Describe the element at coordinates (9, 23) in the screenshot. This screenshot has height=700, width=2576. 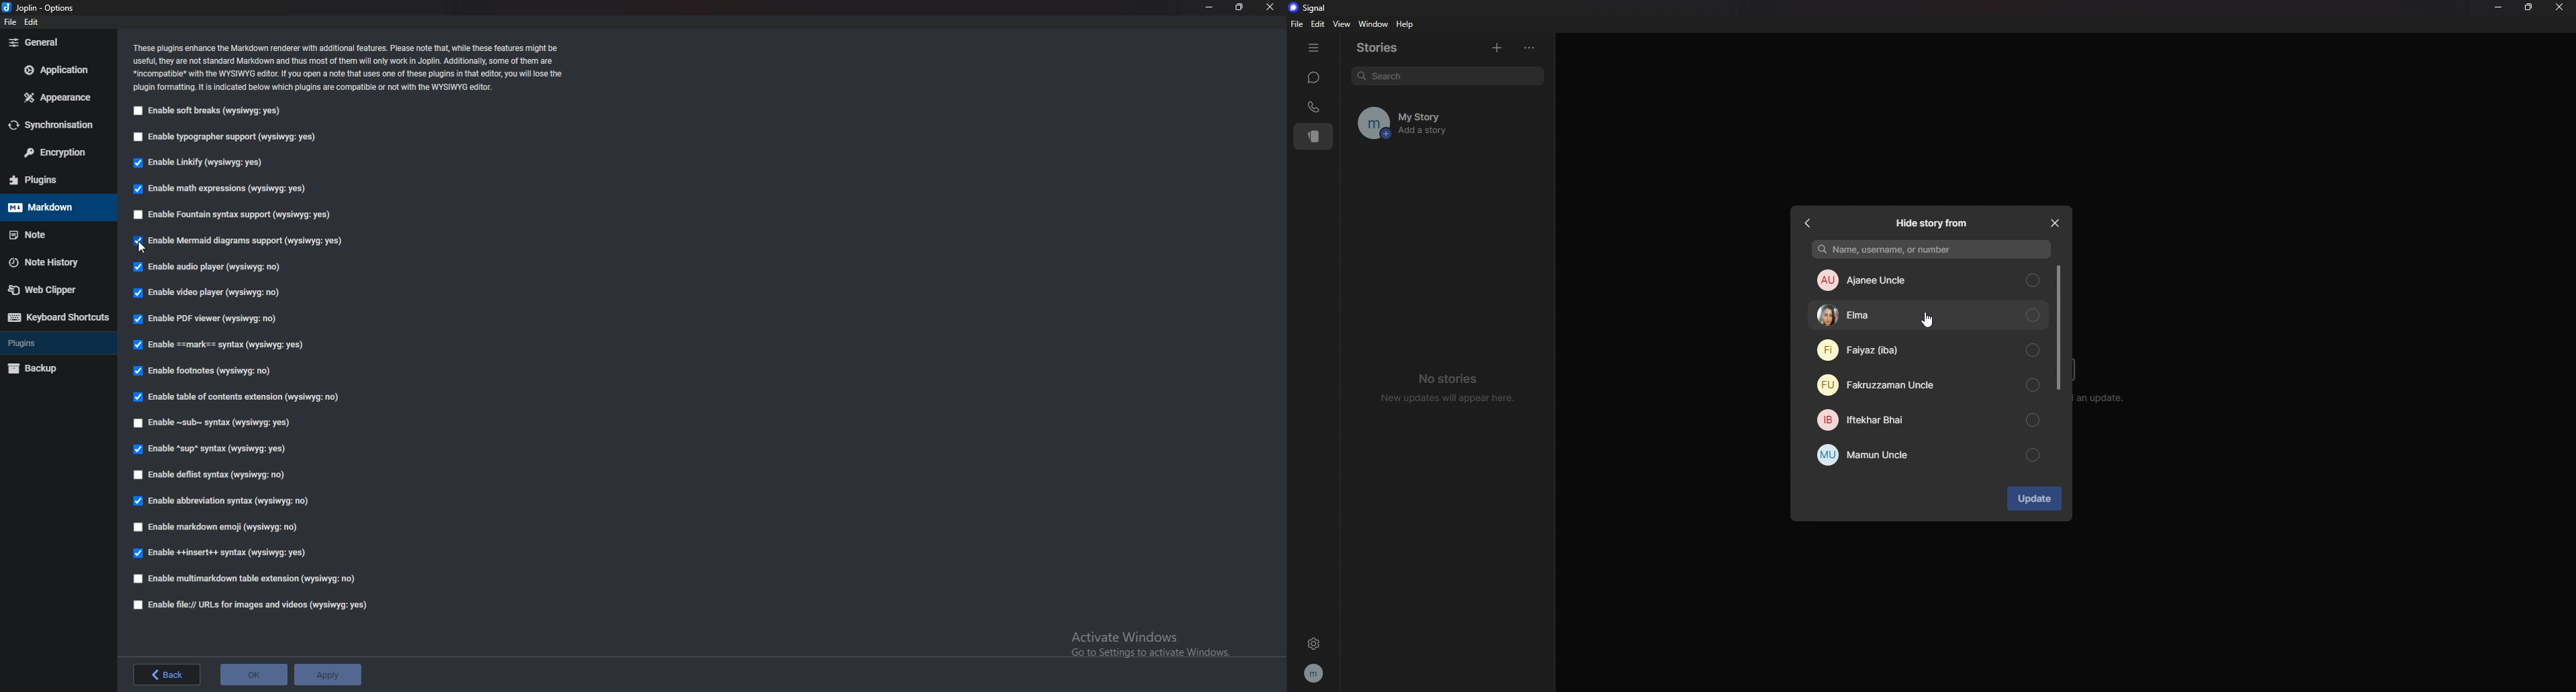
I see `file` at that location.